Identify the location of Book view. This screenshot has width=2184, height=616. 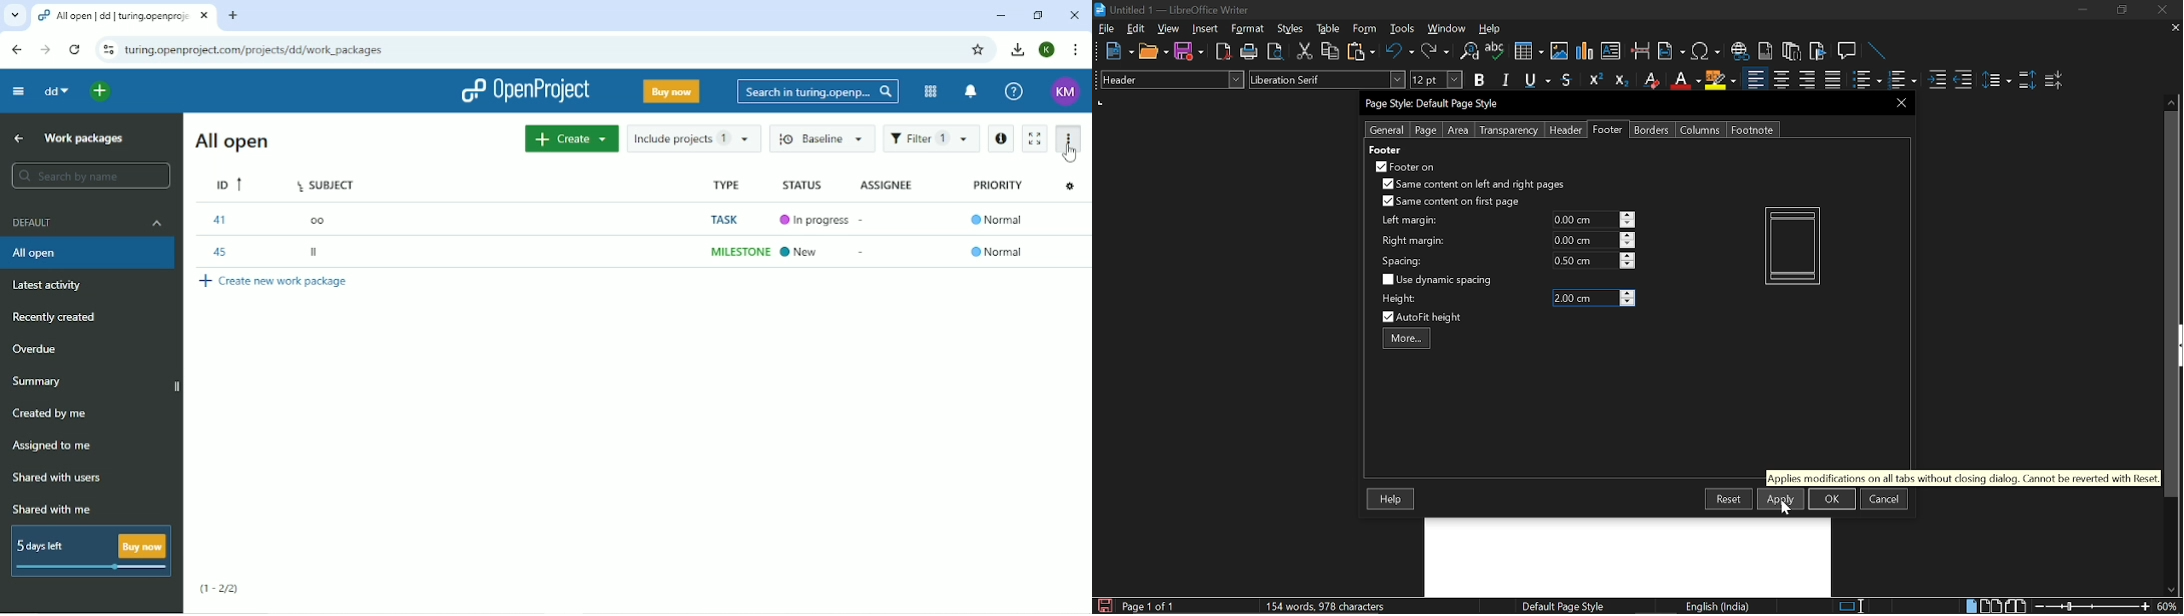
(2018, 605).